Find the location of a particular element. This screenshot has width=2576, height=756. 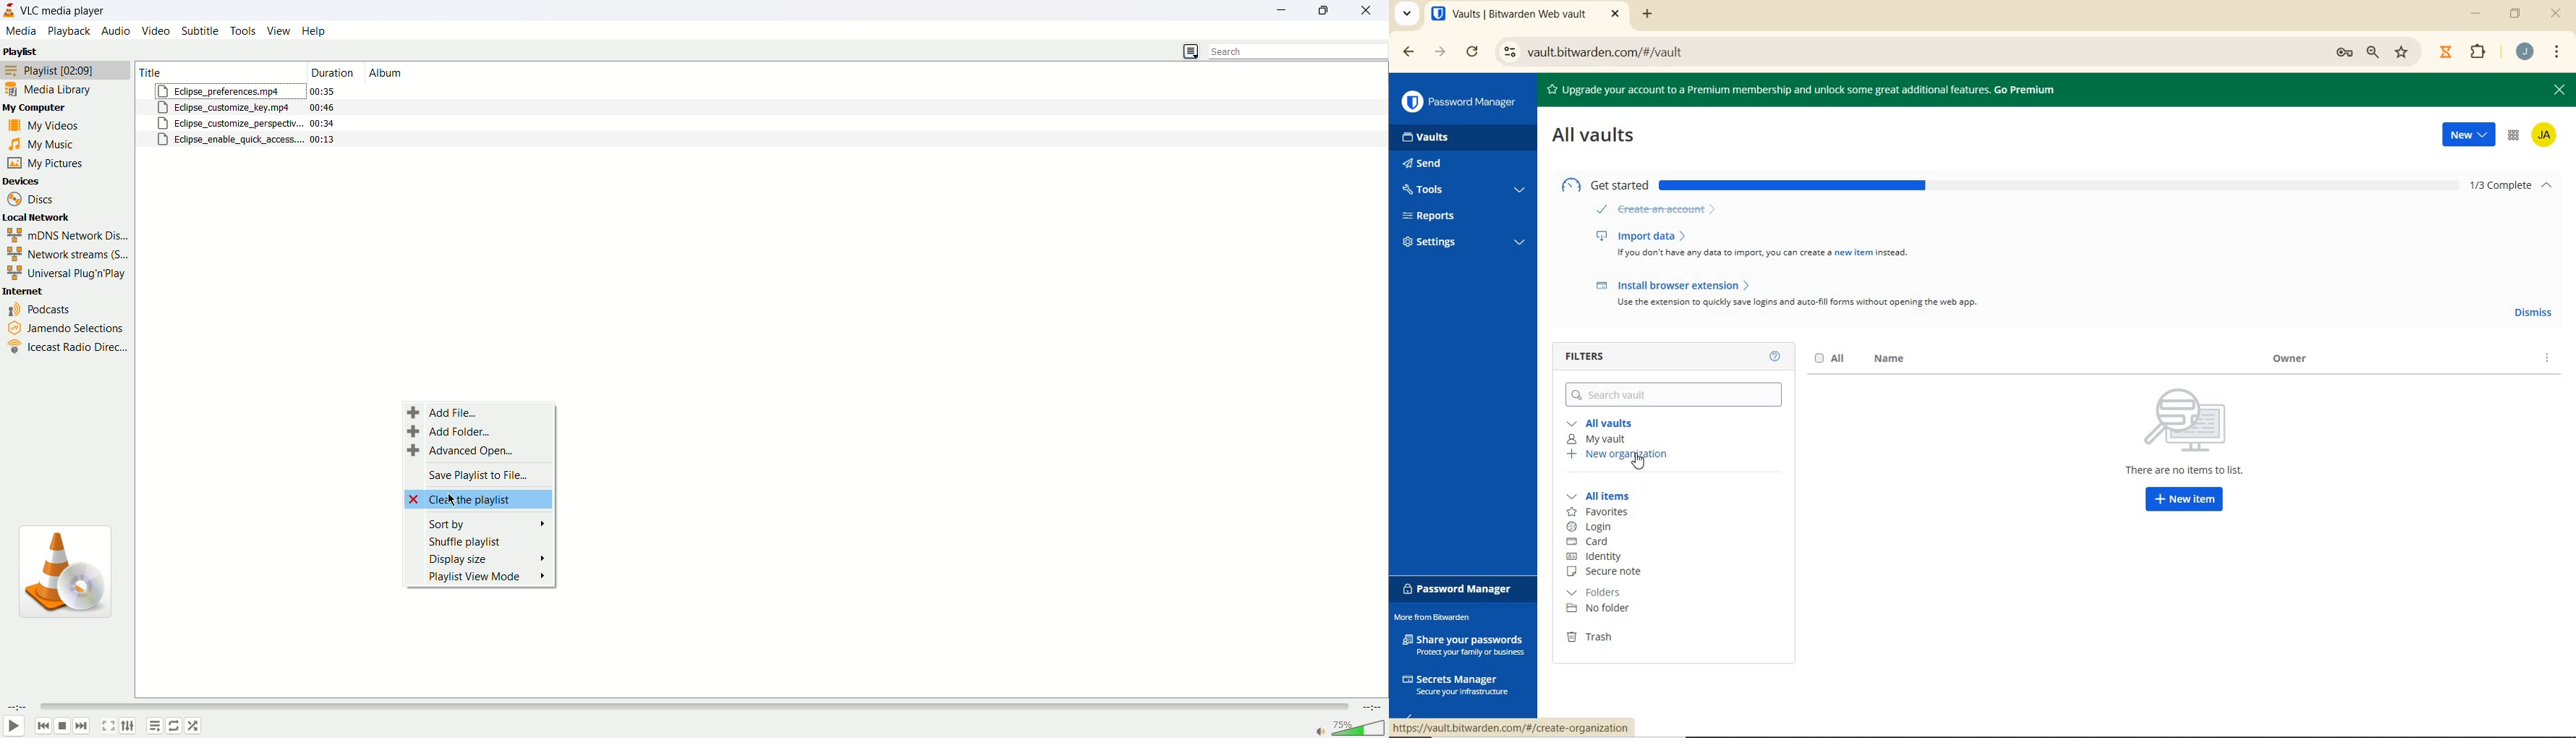

eclipse_enable_quick_access is located at coordinates (228, 139).